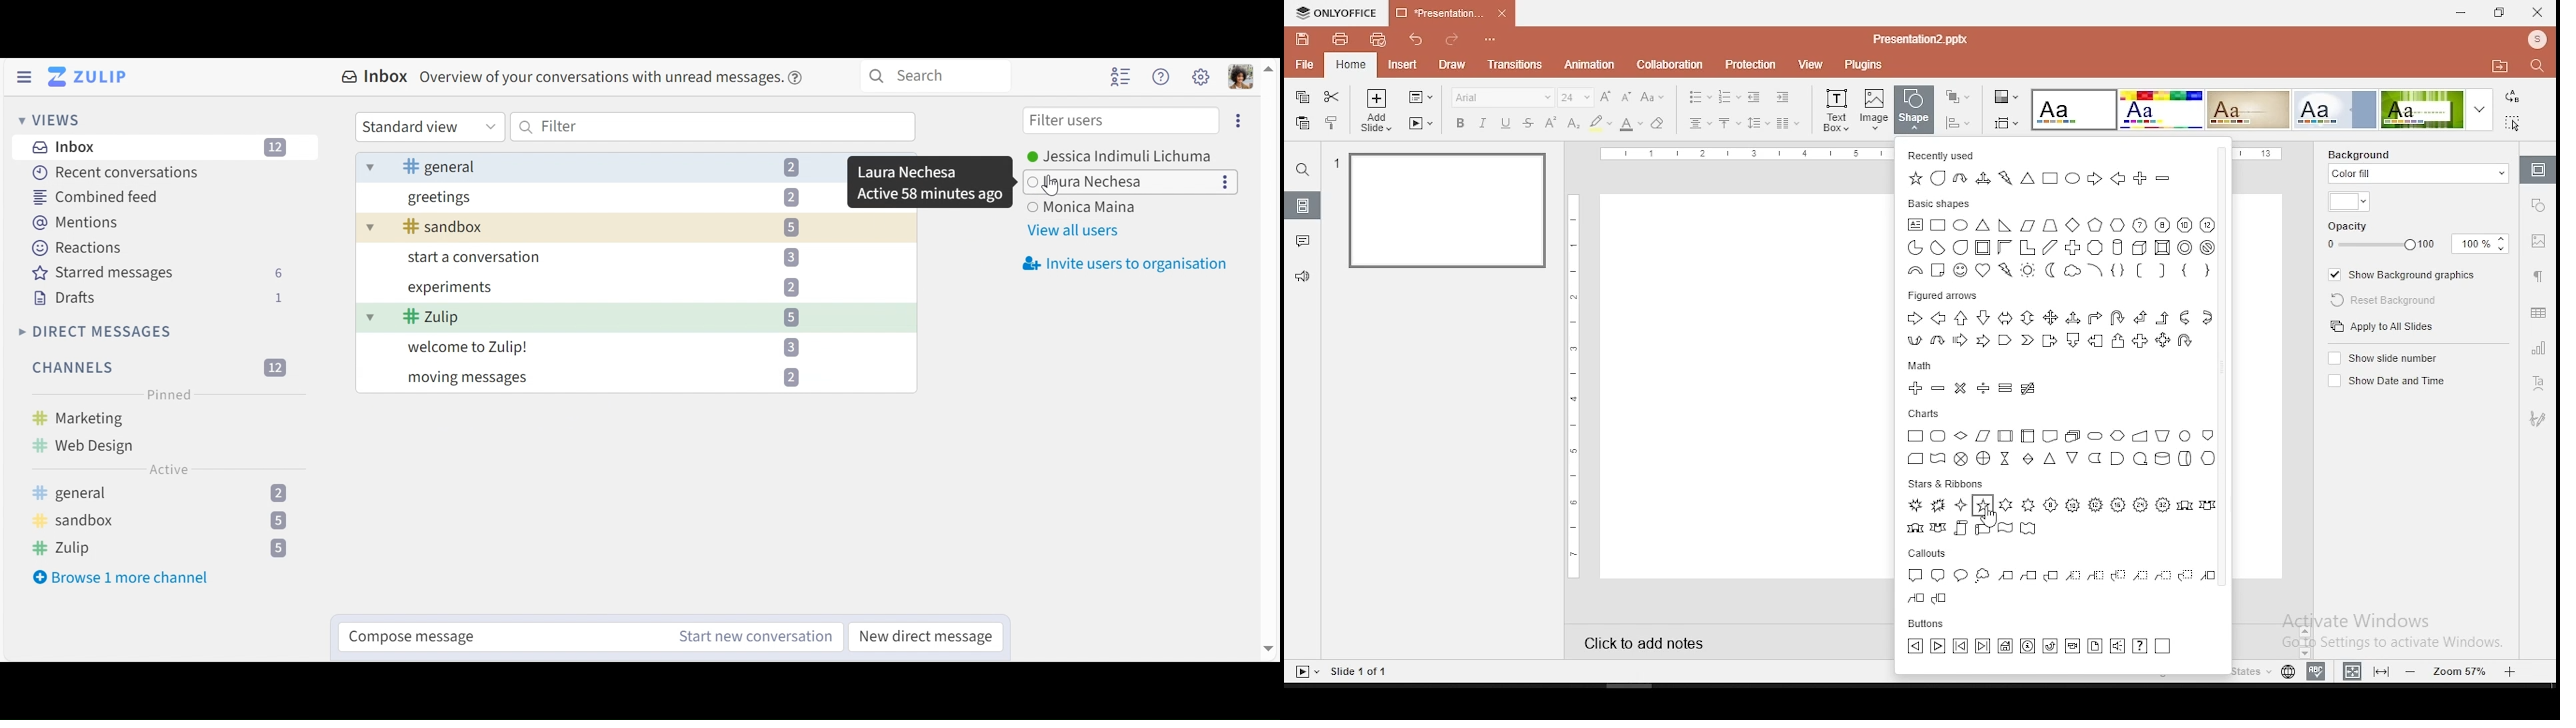  What do you see at coordinates (2335, 109) in the screenshot?
I see `theme` at bounding box center [2335, 109].